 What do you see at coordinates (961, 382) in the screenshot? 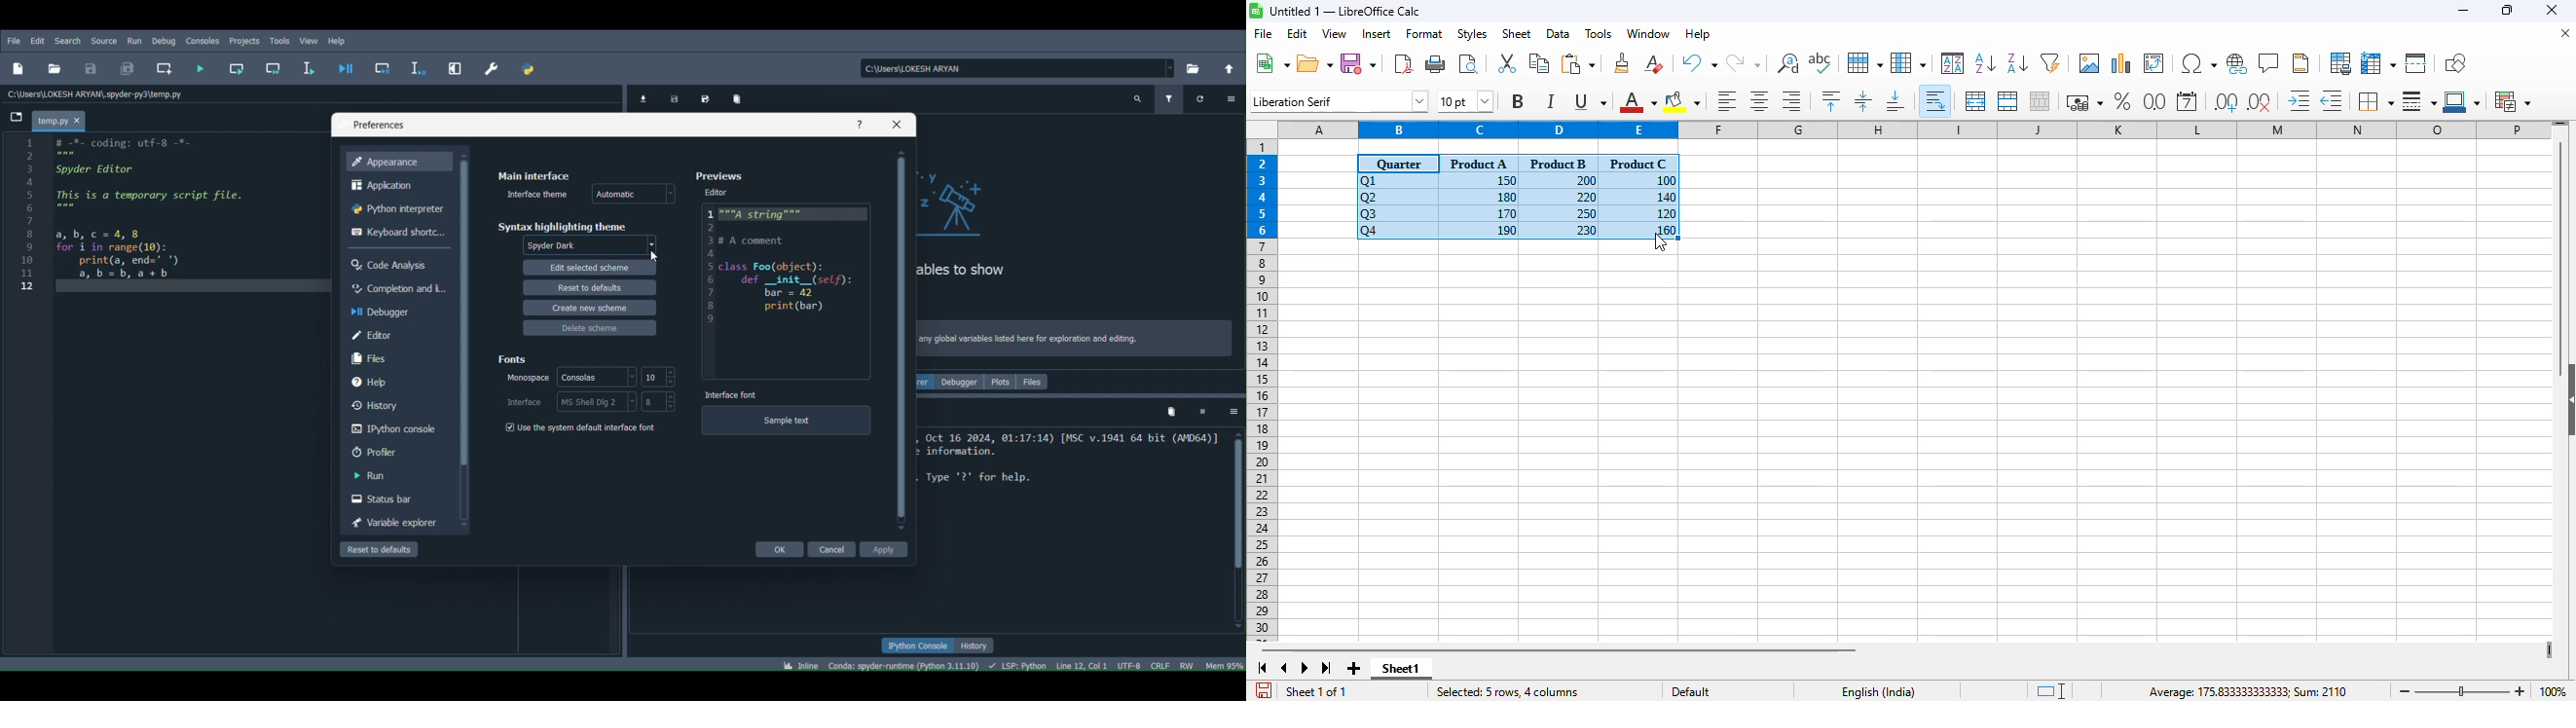
I see `Debugger` at bounding box center [961, 382].